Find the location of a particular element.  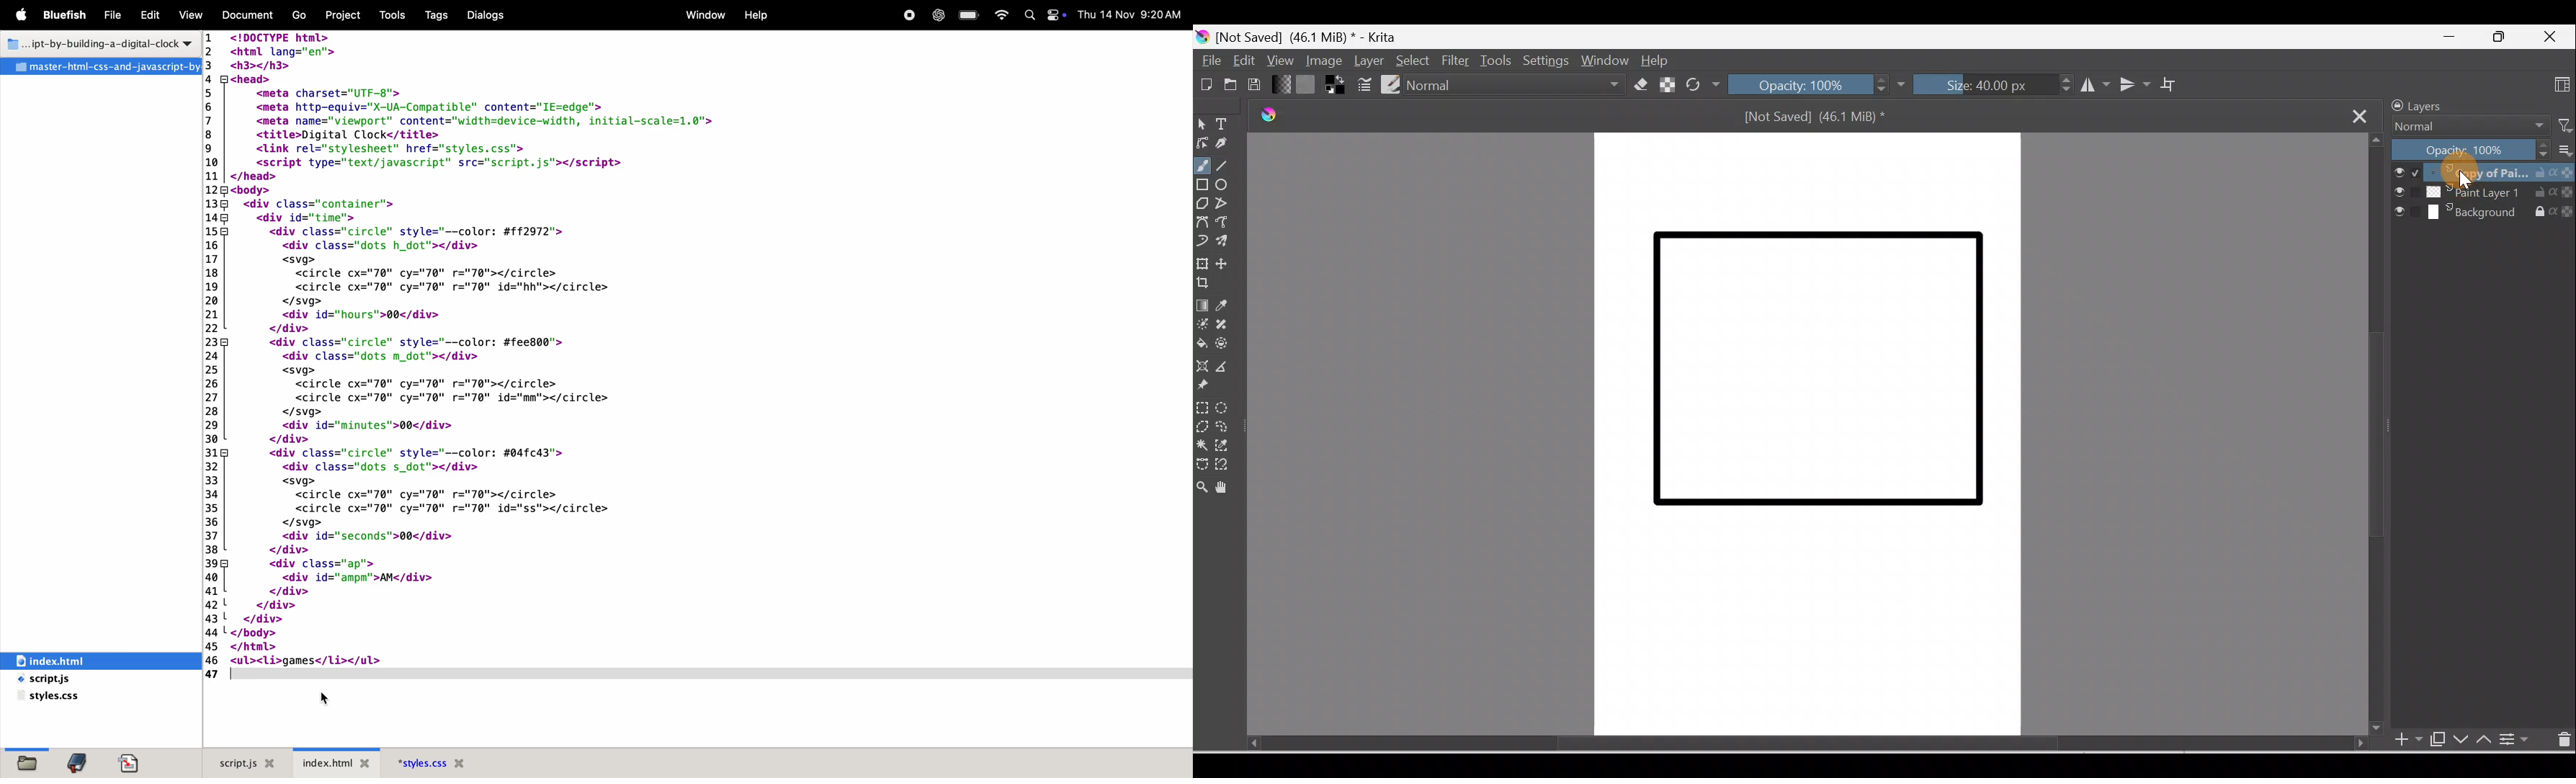

Line tool is located at coordinates (1225, 166).